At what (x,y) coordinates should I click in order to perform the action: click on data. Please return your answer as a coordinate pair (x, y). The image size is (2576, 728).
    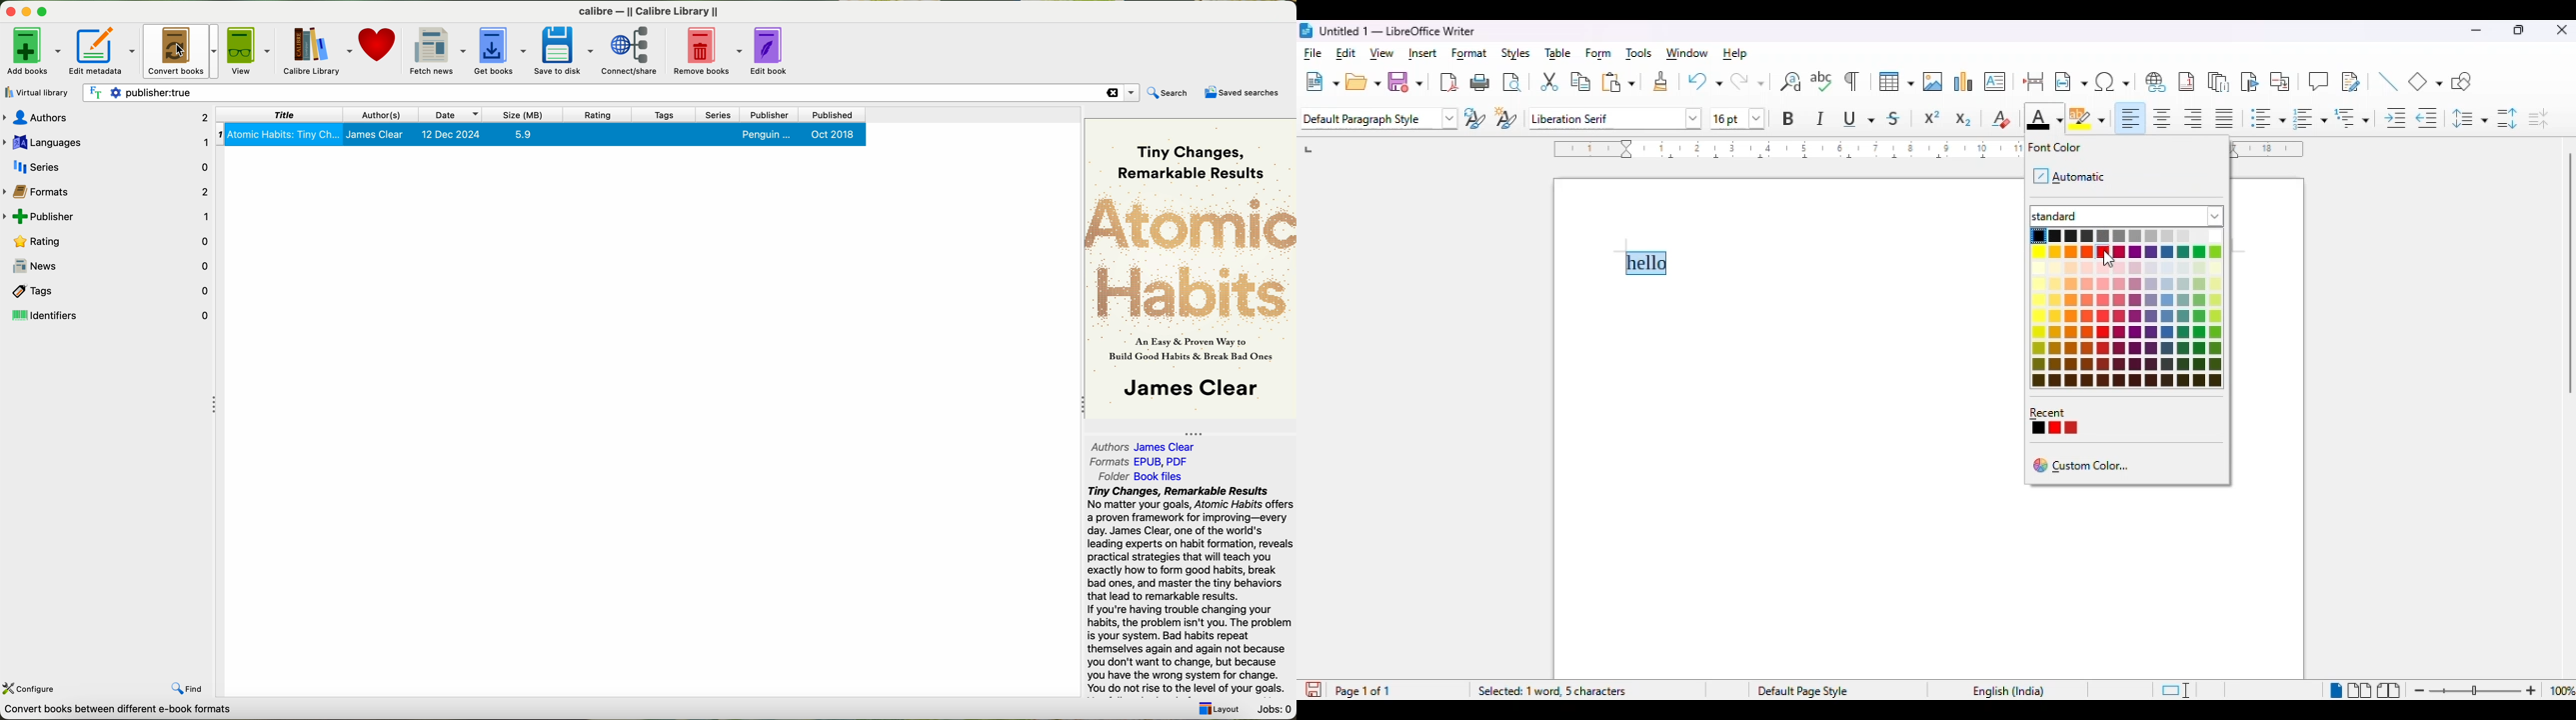
    Looking at the image, I should click on (123, 711).